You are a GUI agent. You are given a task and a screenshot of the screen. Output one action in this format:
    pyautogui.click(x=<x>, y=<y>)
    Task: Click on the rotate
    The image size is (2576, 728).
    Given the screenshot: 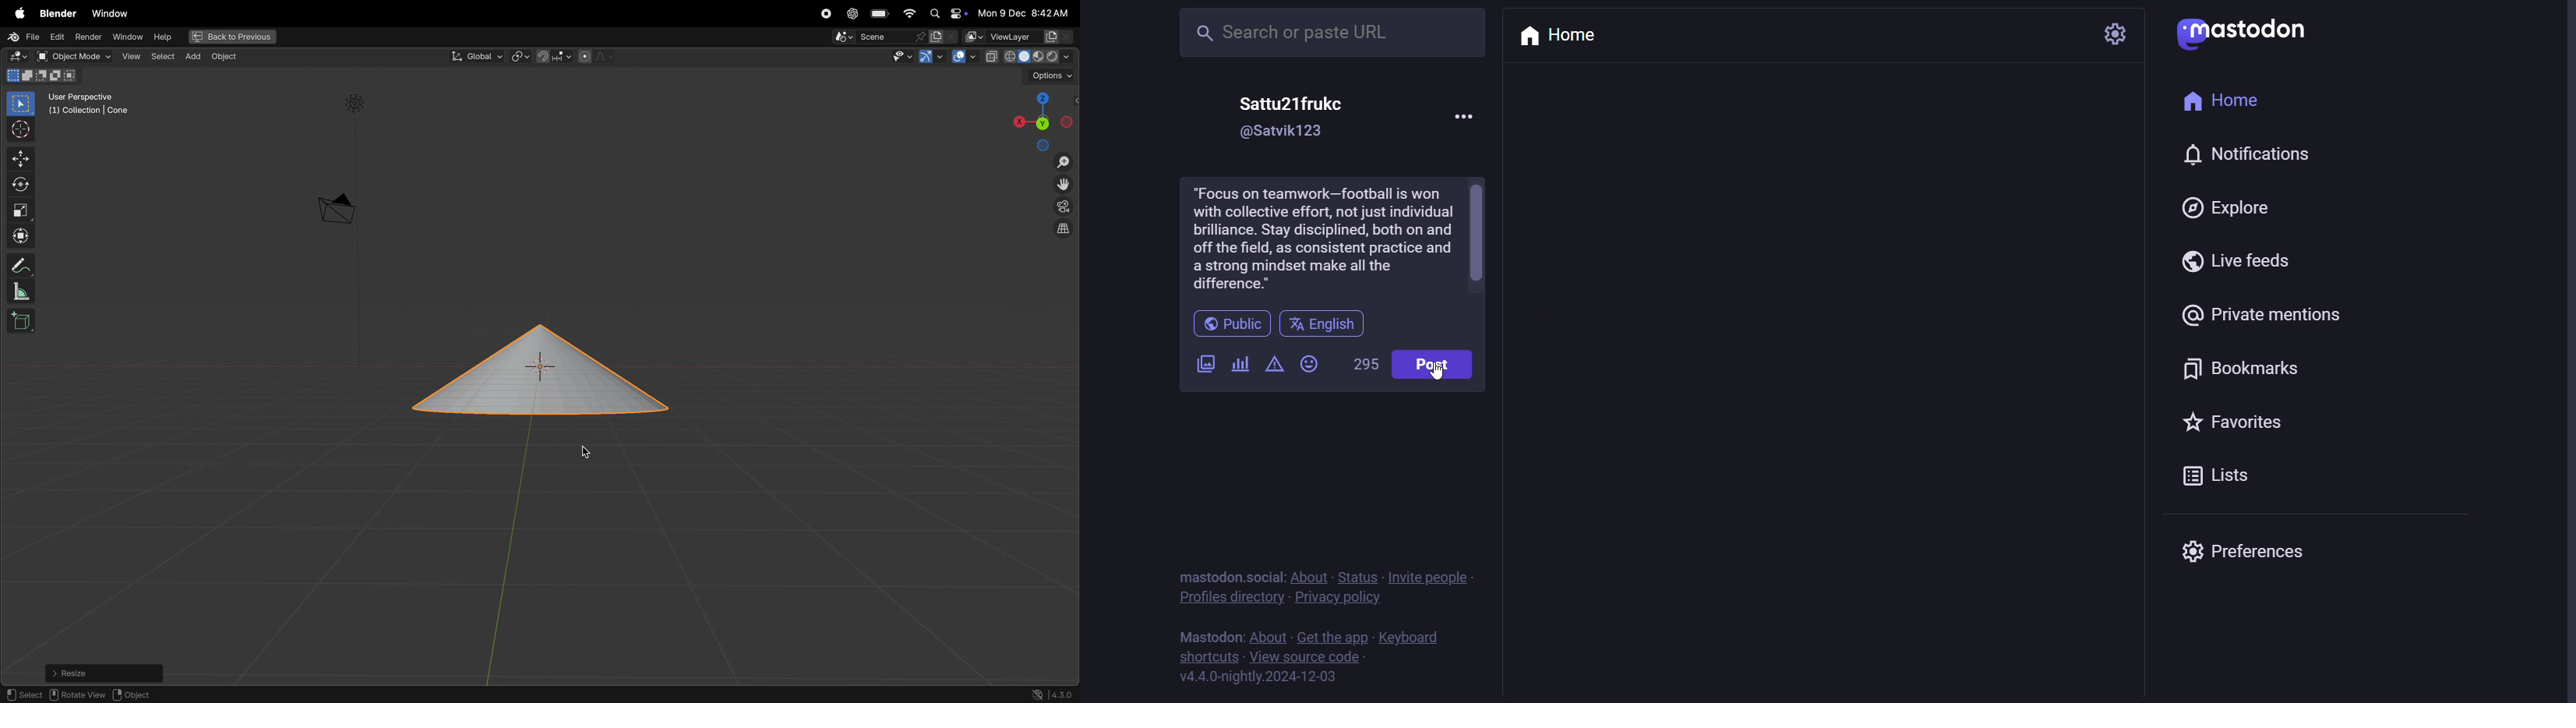 What is the action you would take?
    pyautogui.click(x=19, y=185)
    